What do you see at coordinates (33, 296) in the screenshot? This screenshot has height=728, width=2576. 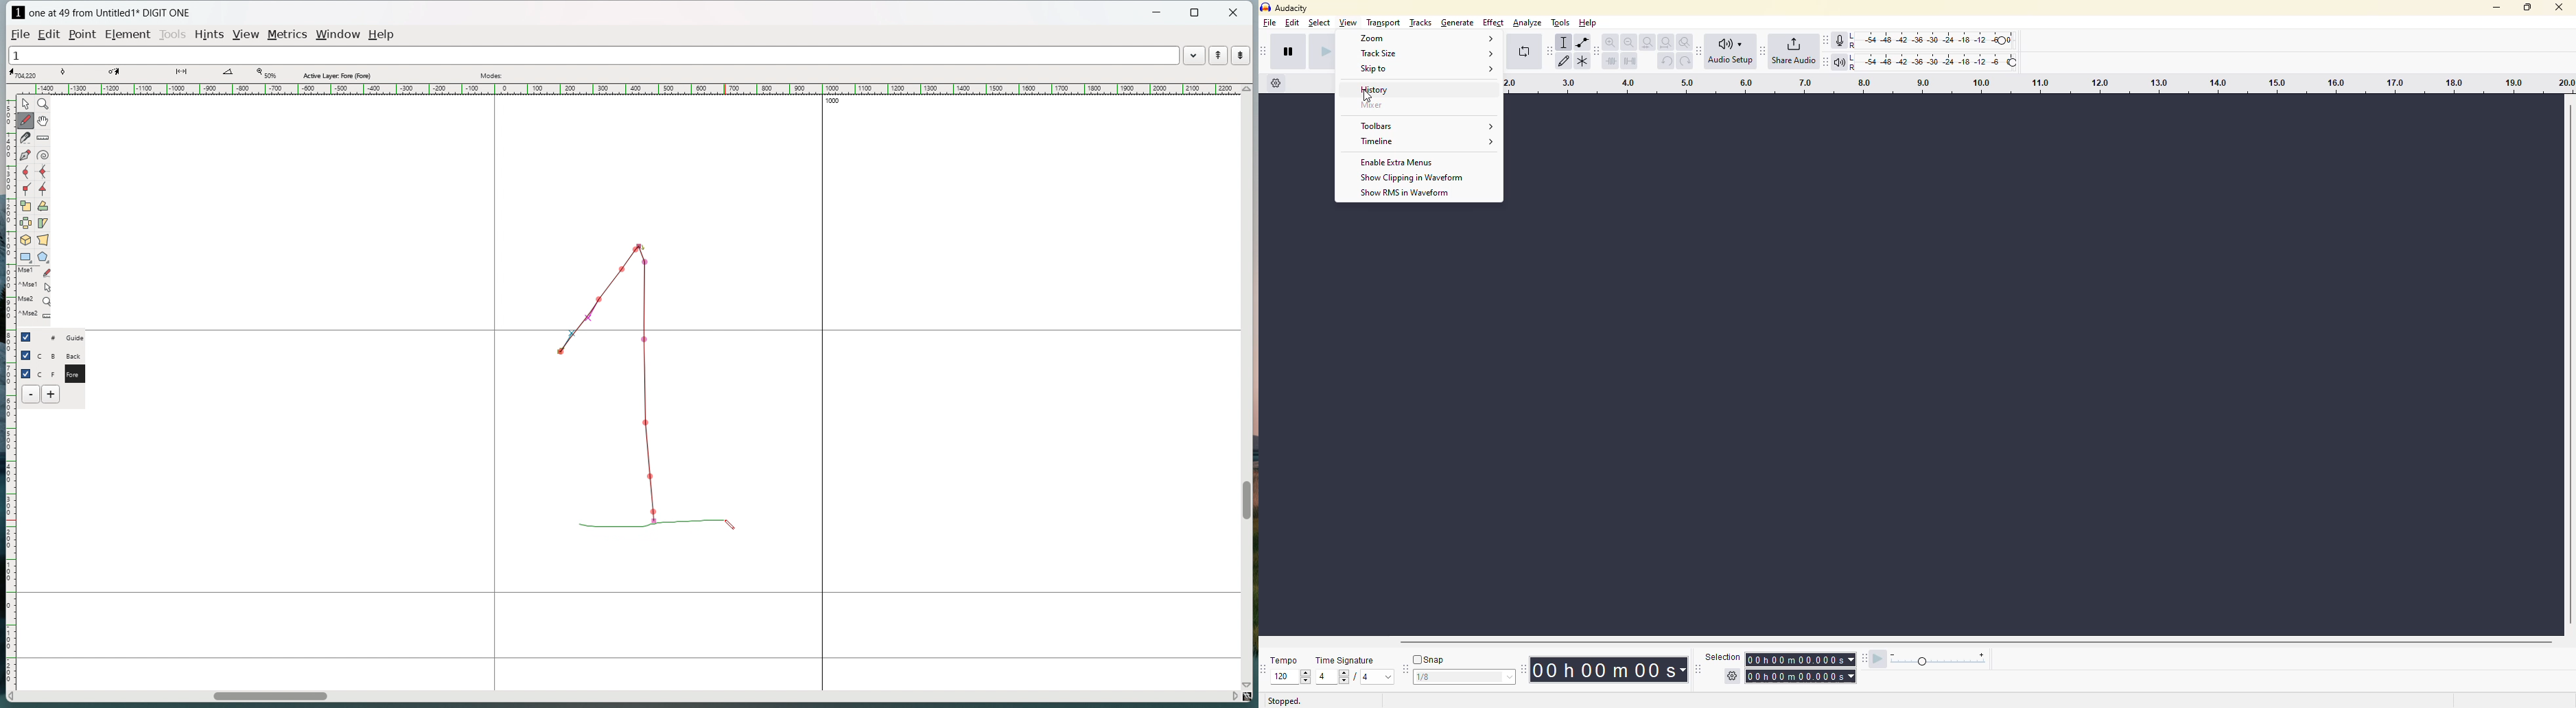 I see `last used tools` at bounding box center [33, 296].